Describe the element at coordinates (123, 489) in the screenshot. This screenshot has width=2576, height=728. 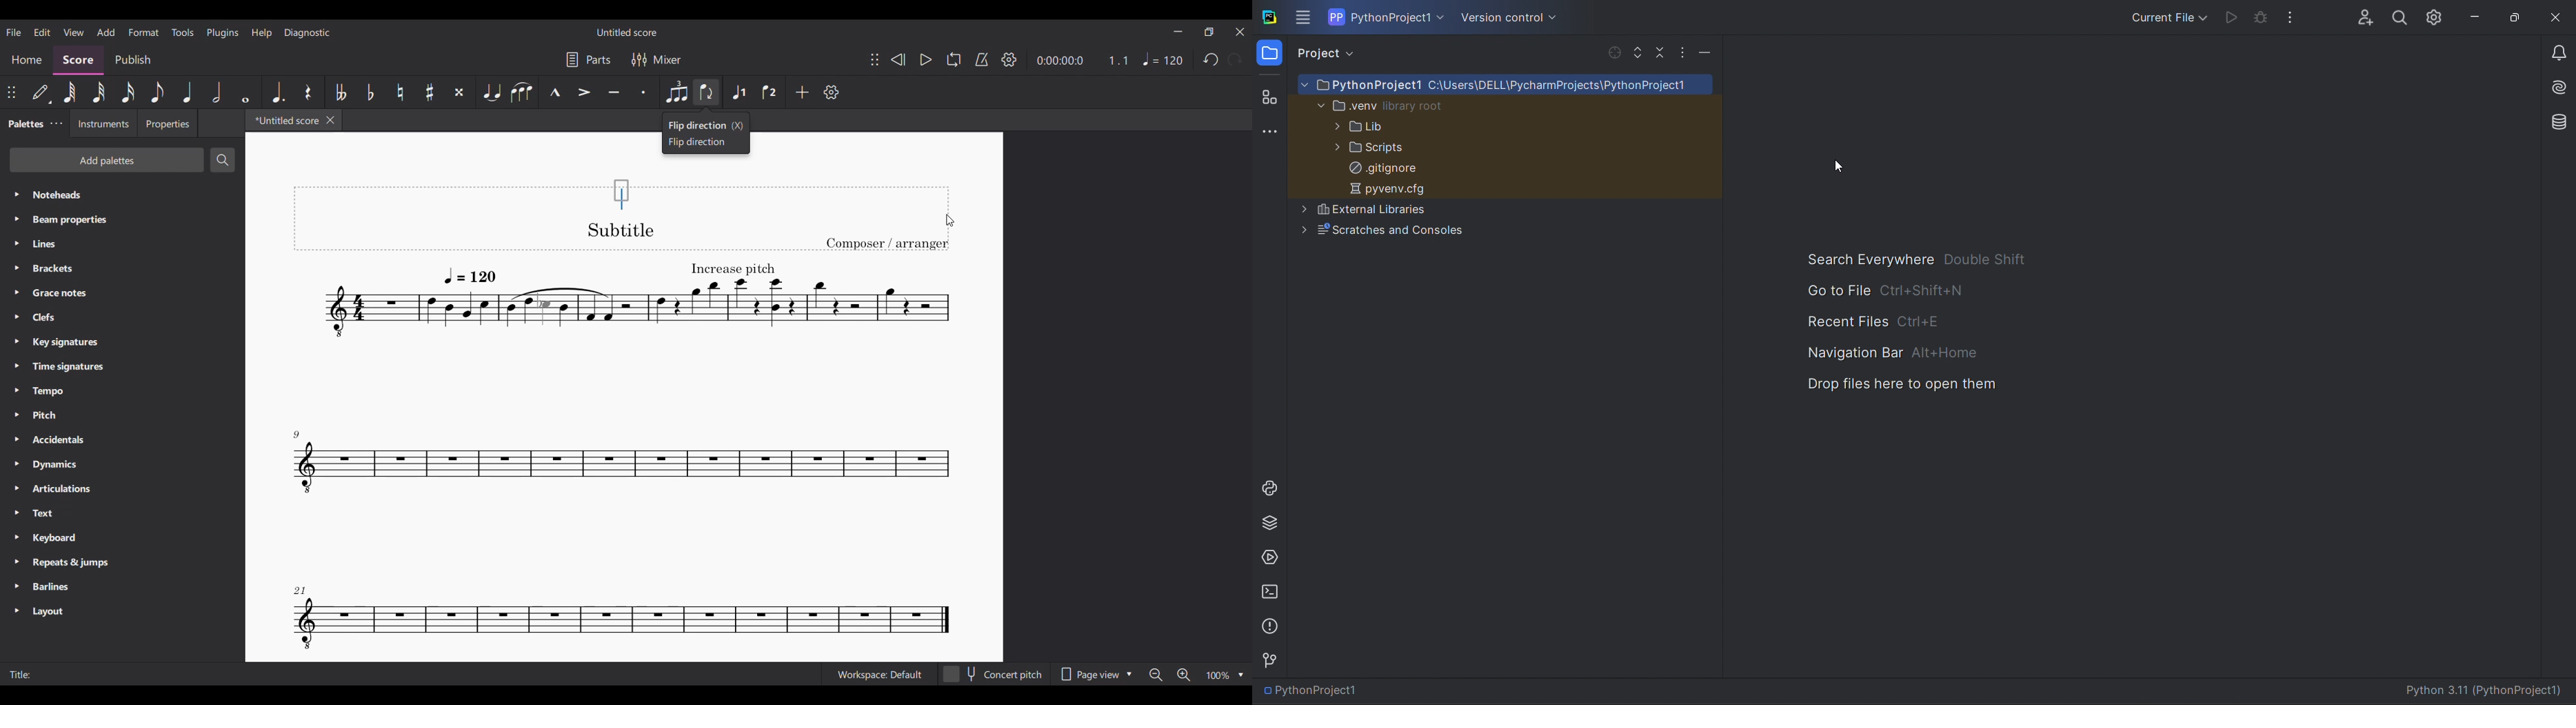
I see `Articulations` at that location.